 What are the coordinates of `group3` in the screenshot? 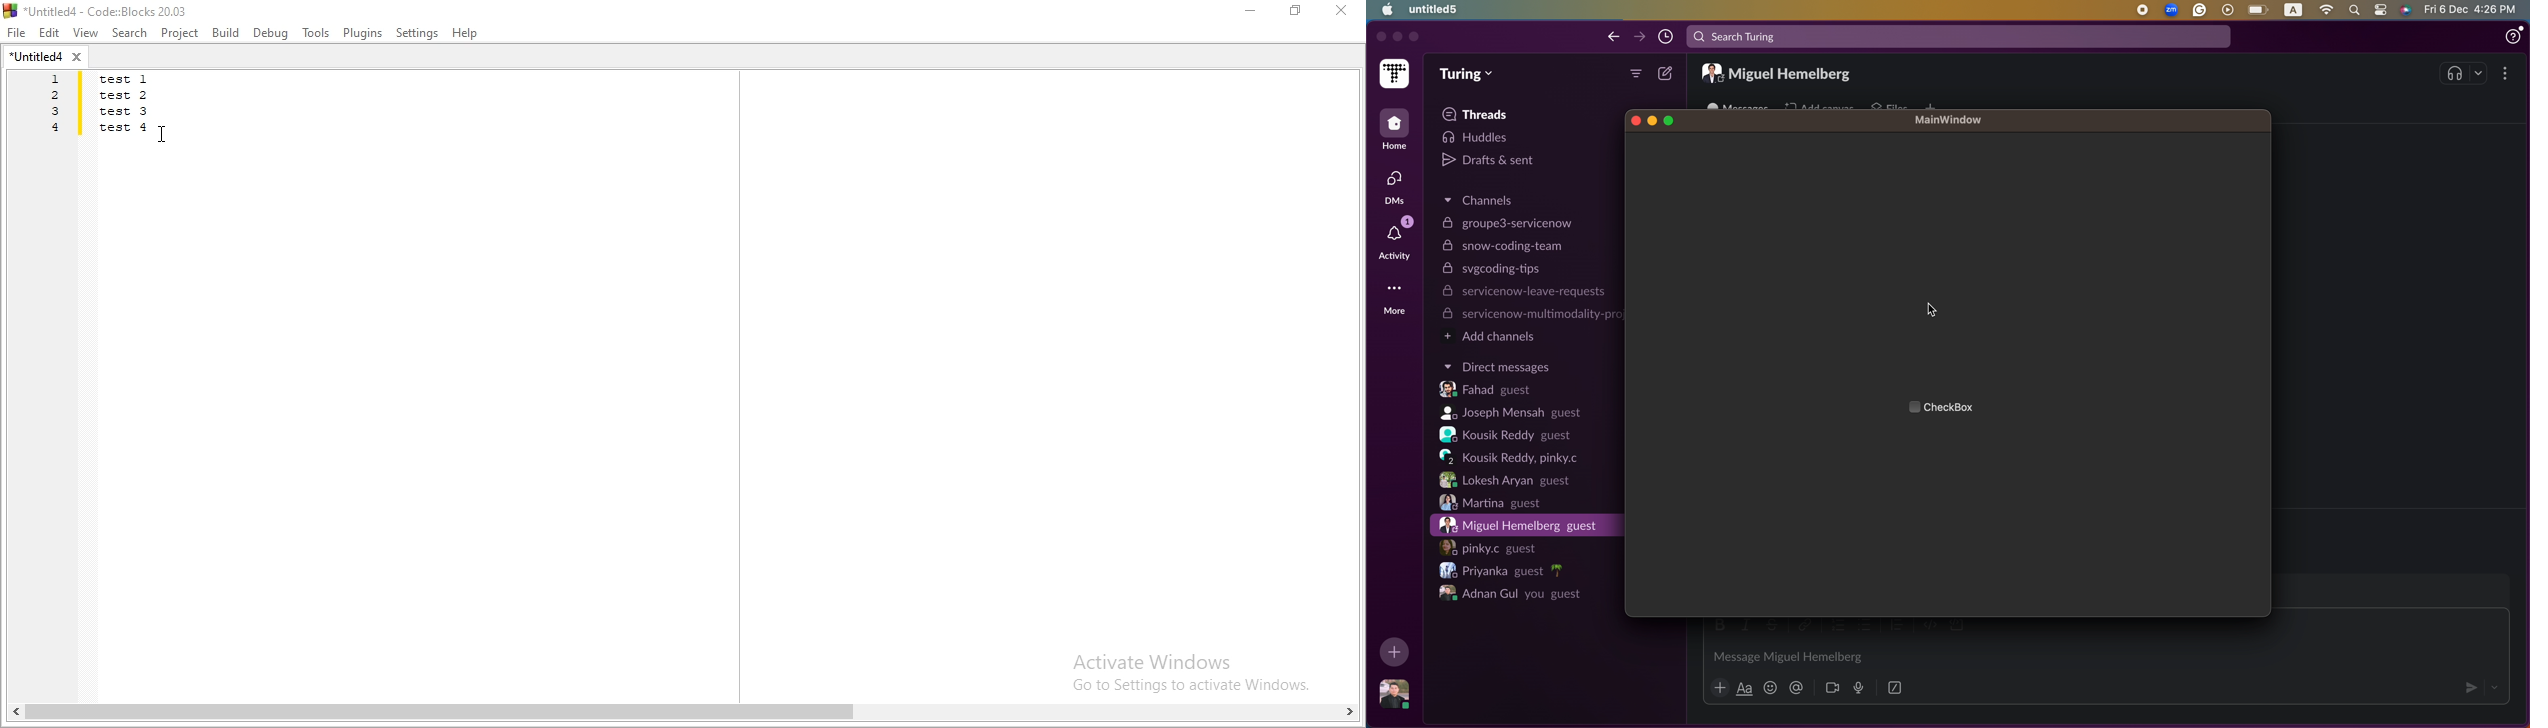 It's located at (1507, 223).